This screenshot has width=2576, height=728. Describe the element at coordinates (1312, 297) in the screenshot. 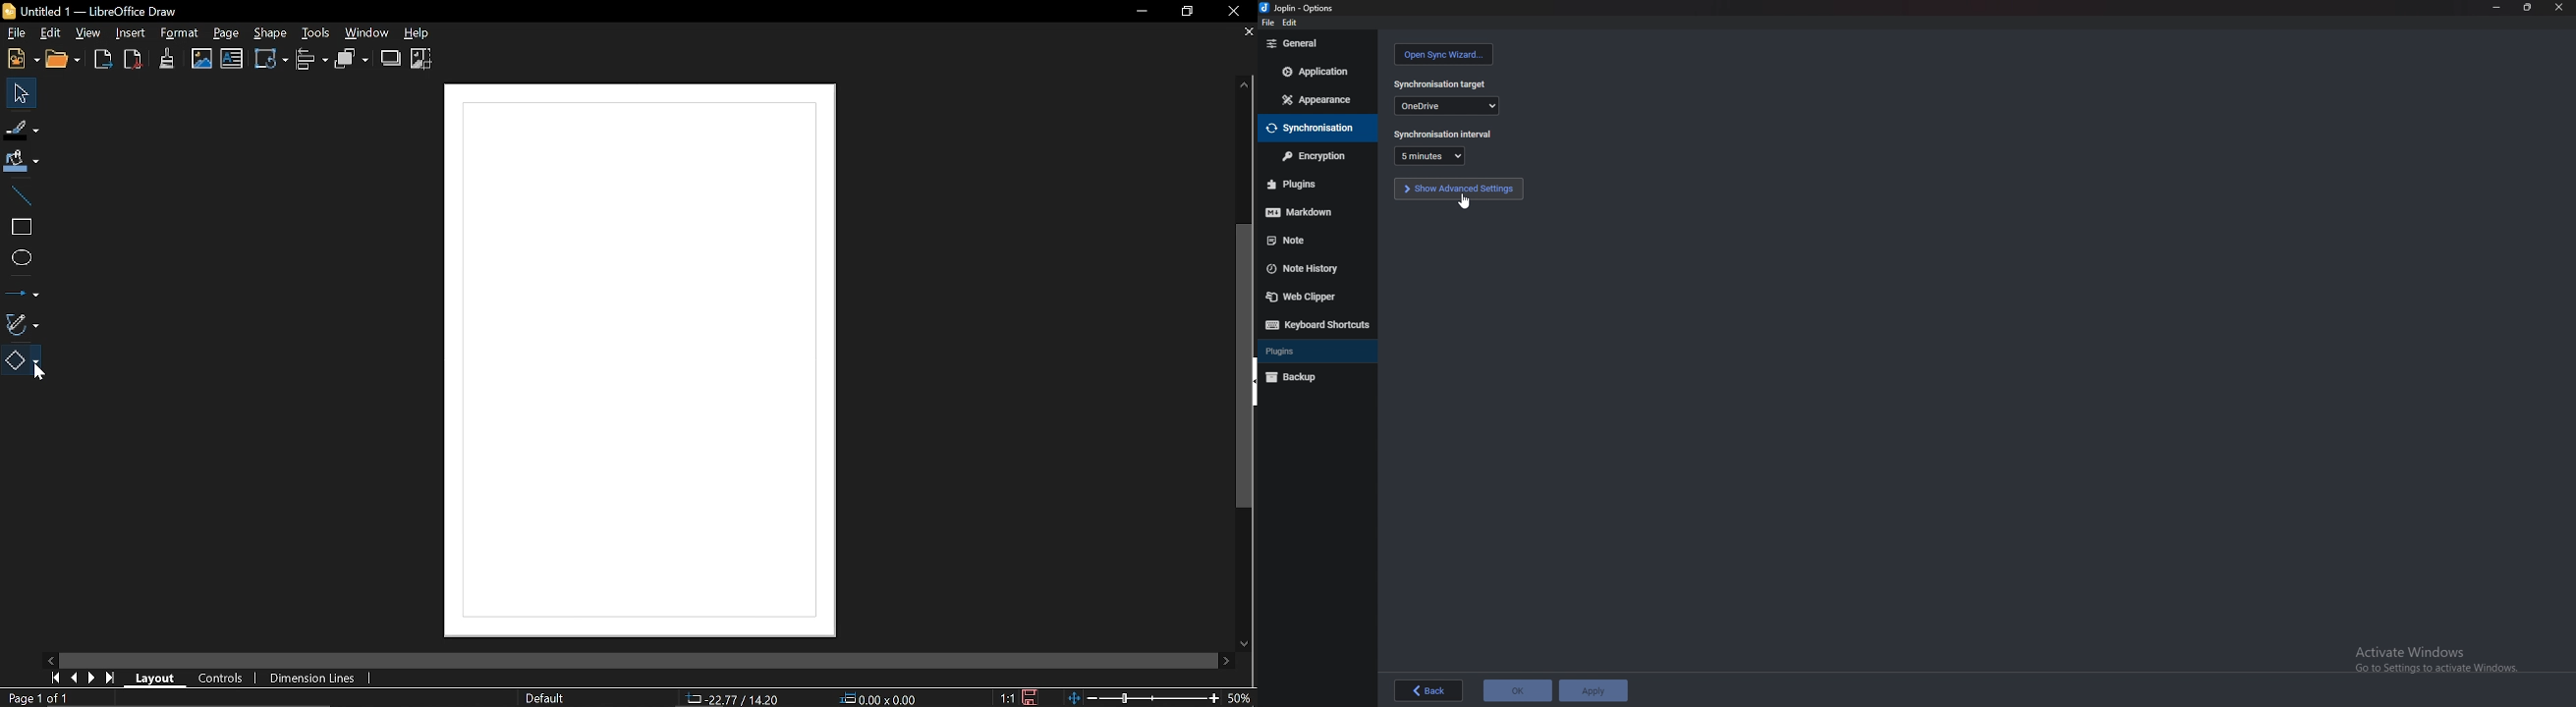

I see `web clipper` at that location.